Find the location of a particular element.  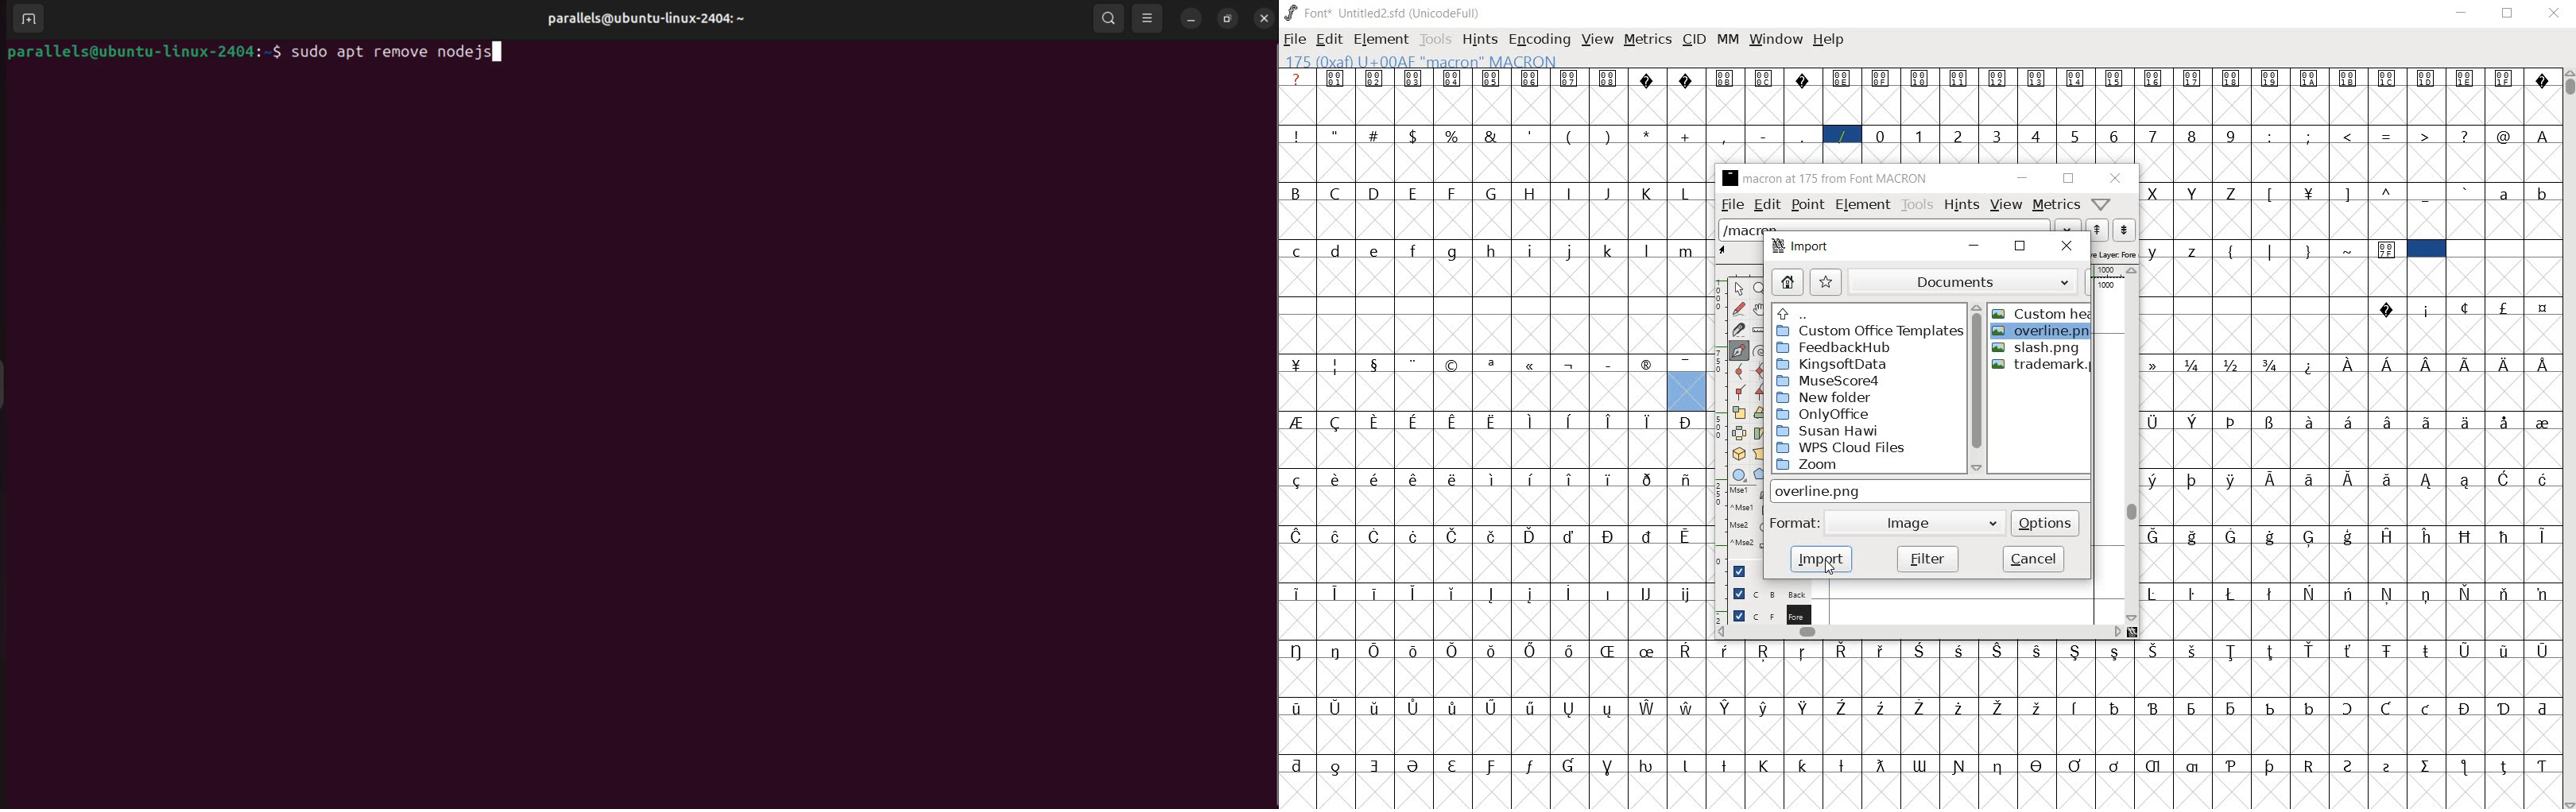

Symbol is located at coordinates (1999, 649).